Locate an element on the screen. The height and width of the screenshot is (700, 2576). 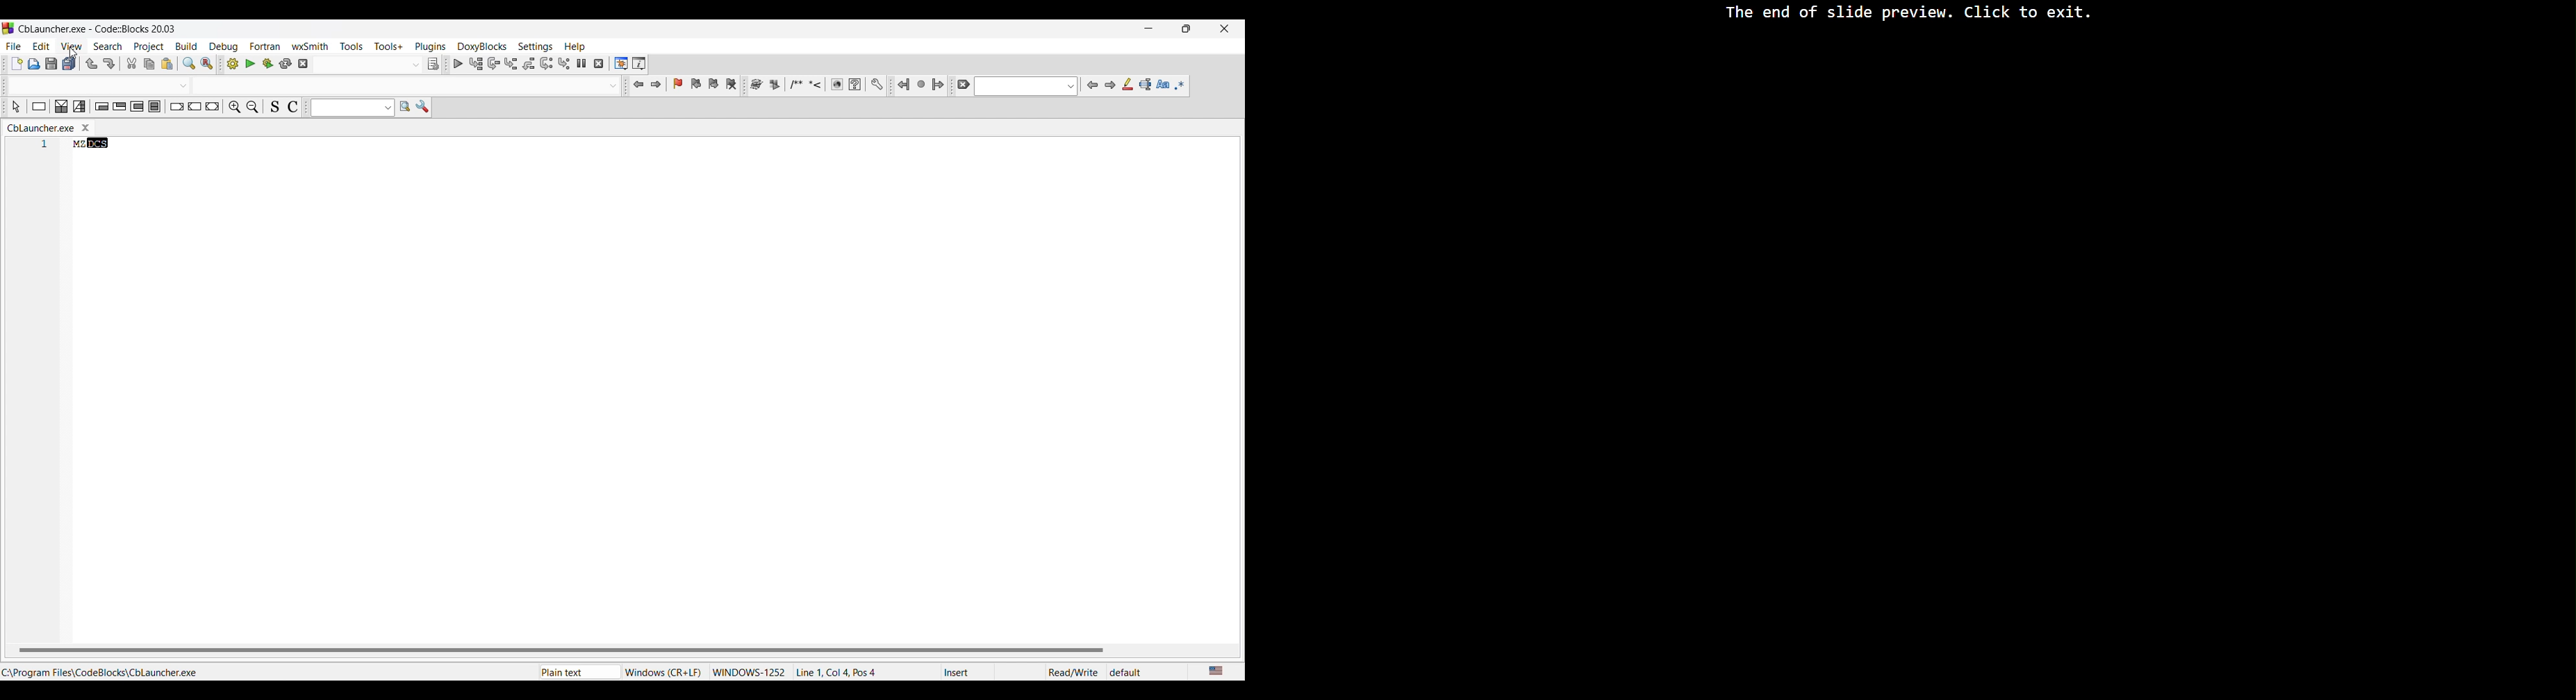
Exit condition loop is located at coordinates (119, 106).